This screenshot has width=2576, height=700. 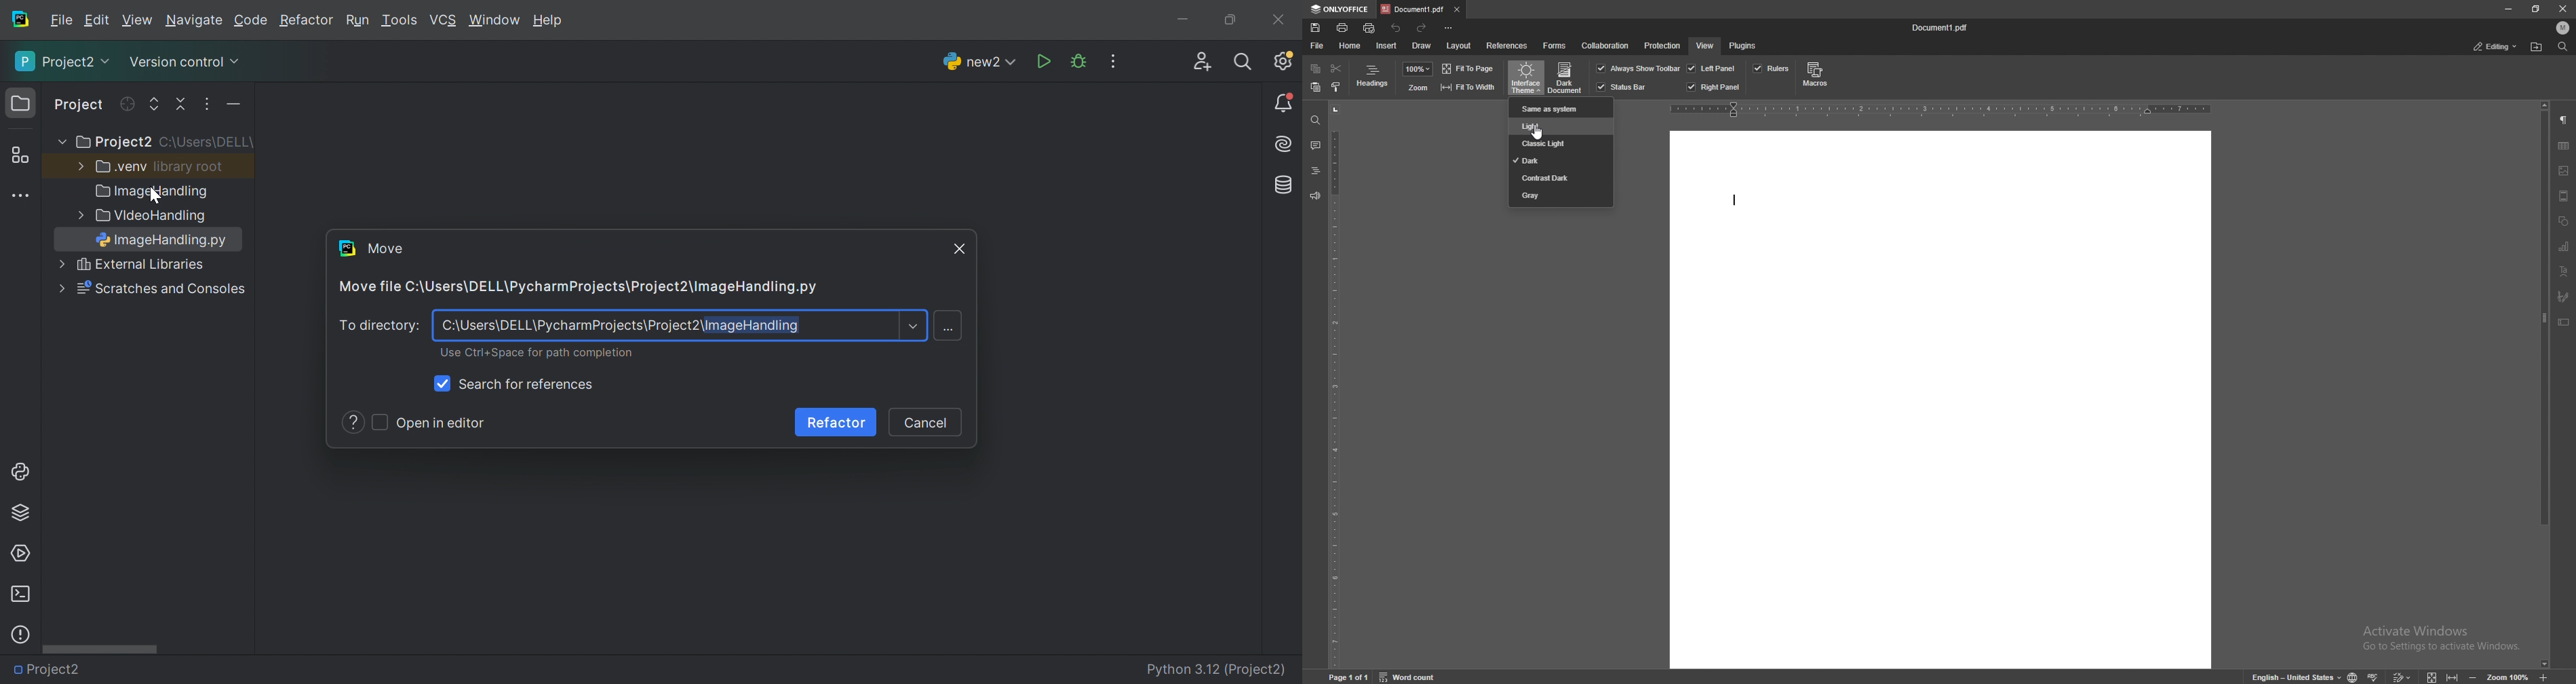 I want to click on Problems, so click(x=20, y=634).